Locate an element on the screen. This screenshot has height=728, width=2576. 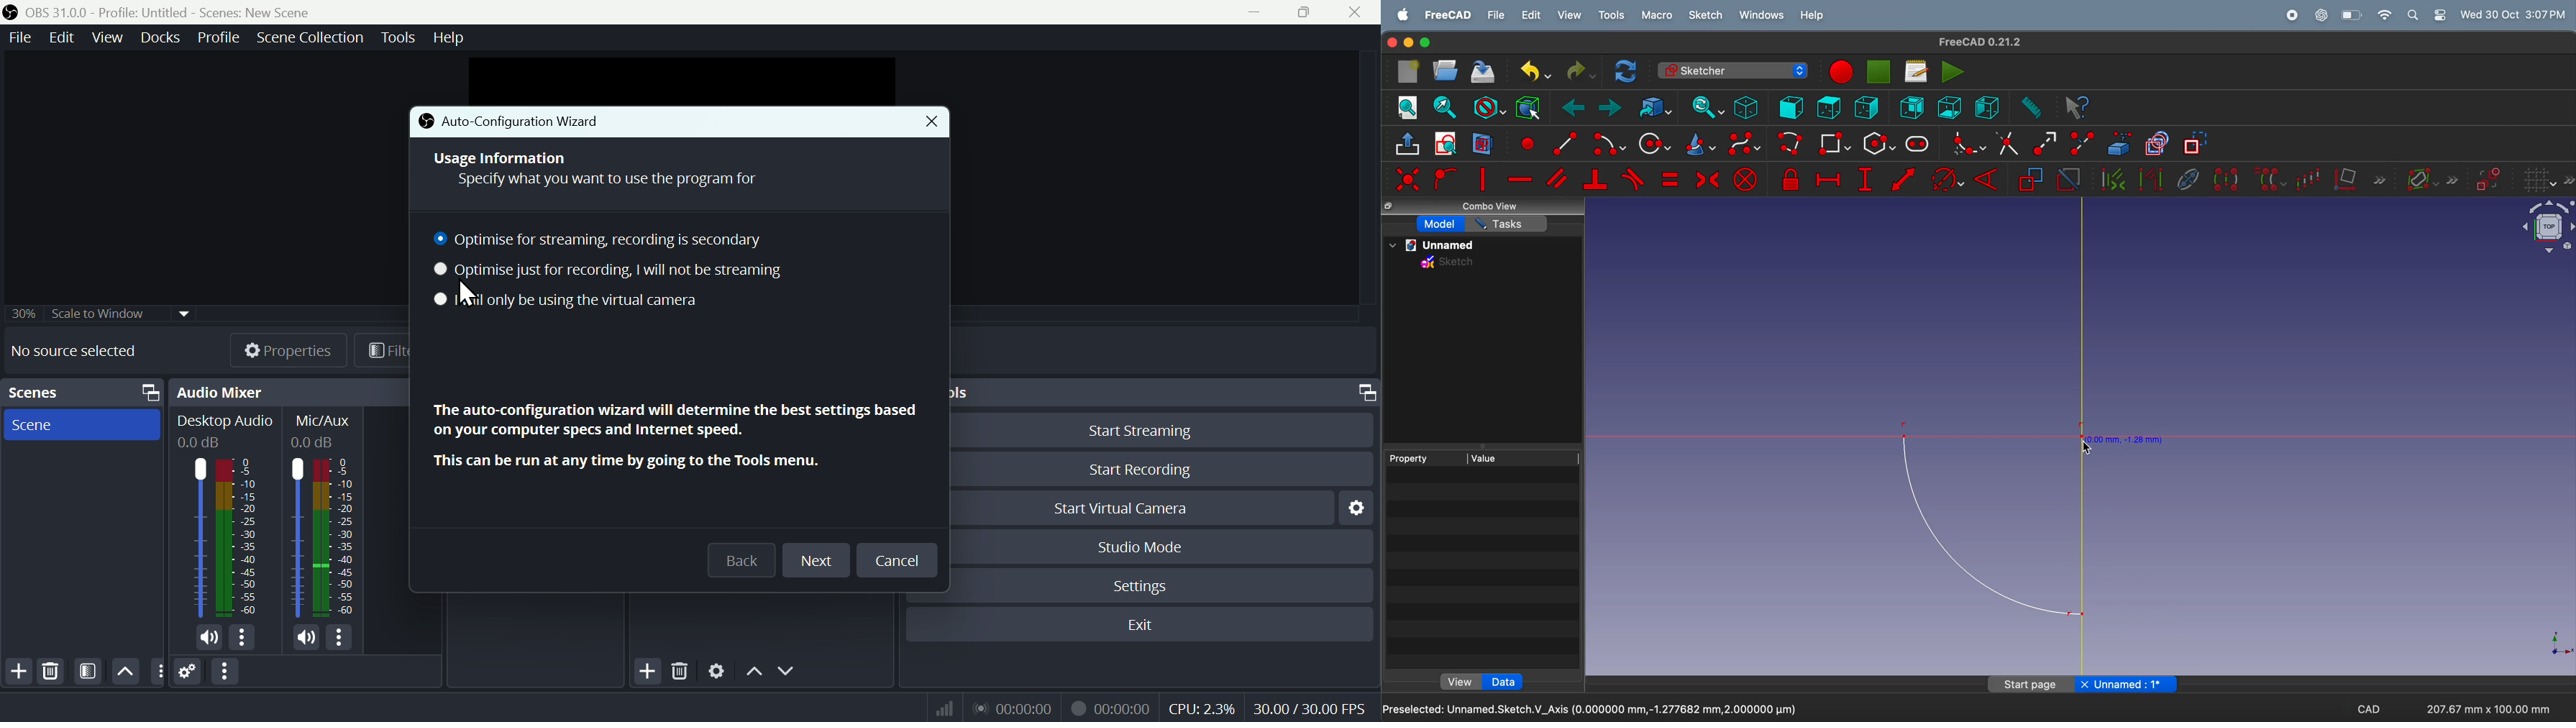
Next is located at coordinates (815, 562).